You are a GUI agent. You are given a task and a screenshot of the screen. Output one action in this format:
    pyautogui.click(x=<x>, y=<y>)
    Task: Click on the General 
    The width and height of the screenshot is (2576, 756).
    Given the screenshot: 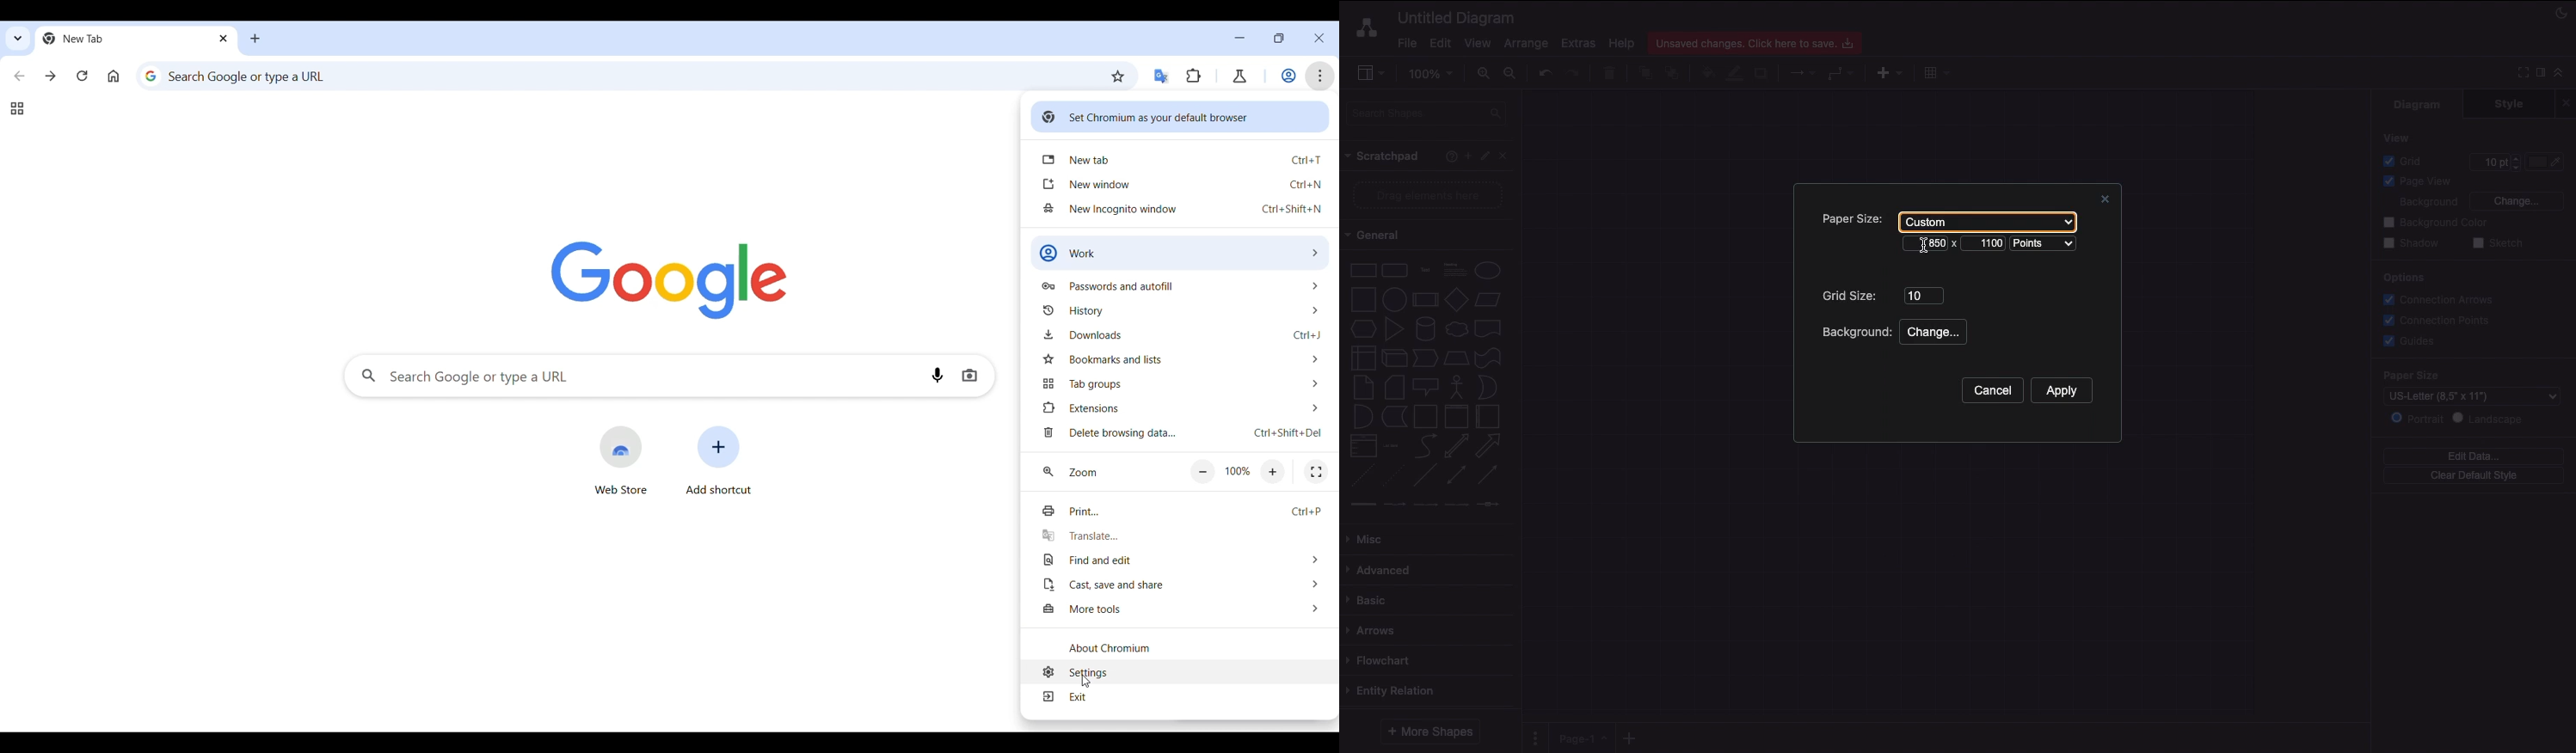 What is the action you would take?
    pyautogui.click(x=1382, y=236)
    